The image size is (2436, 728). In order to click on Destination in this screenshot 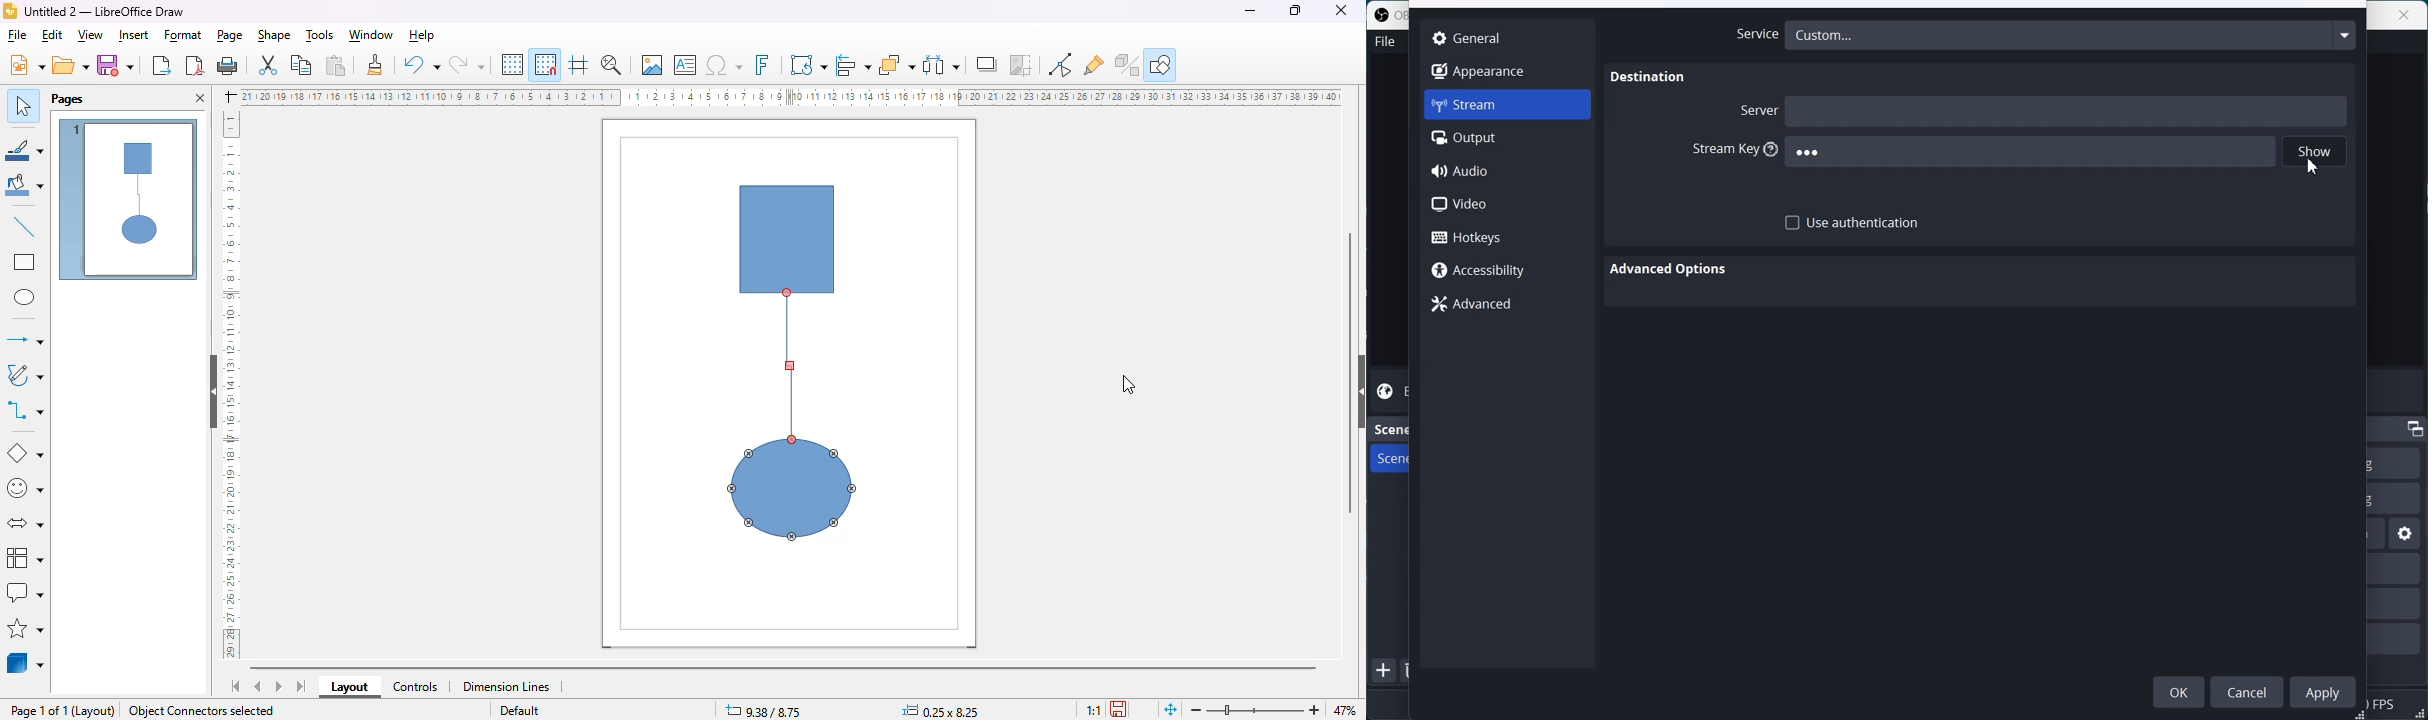, I will do `click(1649, 77)`.